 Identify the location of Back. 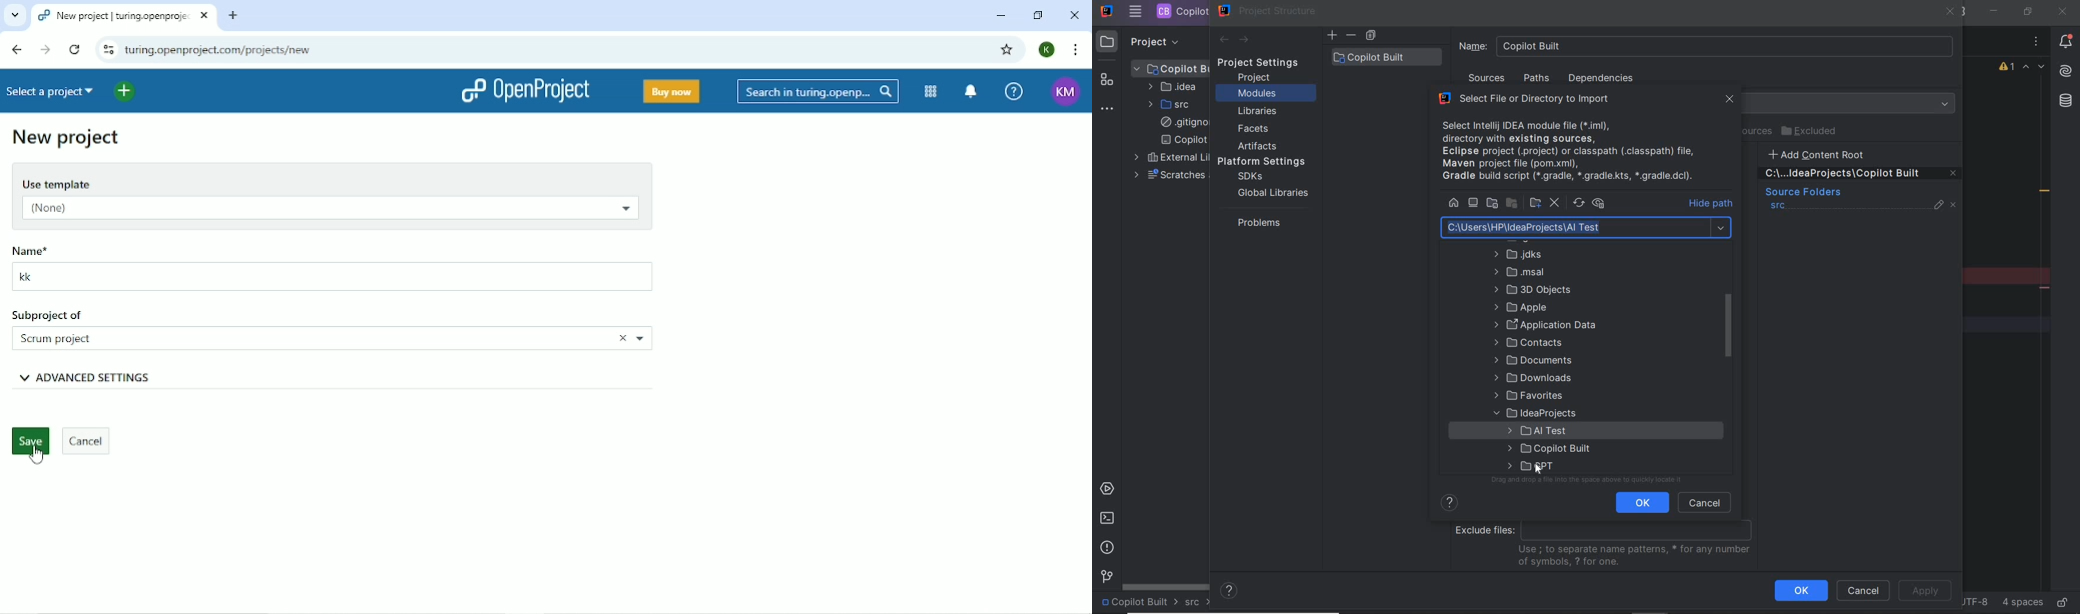
(17, 49).